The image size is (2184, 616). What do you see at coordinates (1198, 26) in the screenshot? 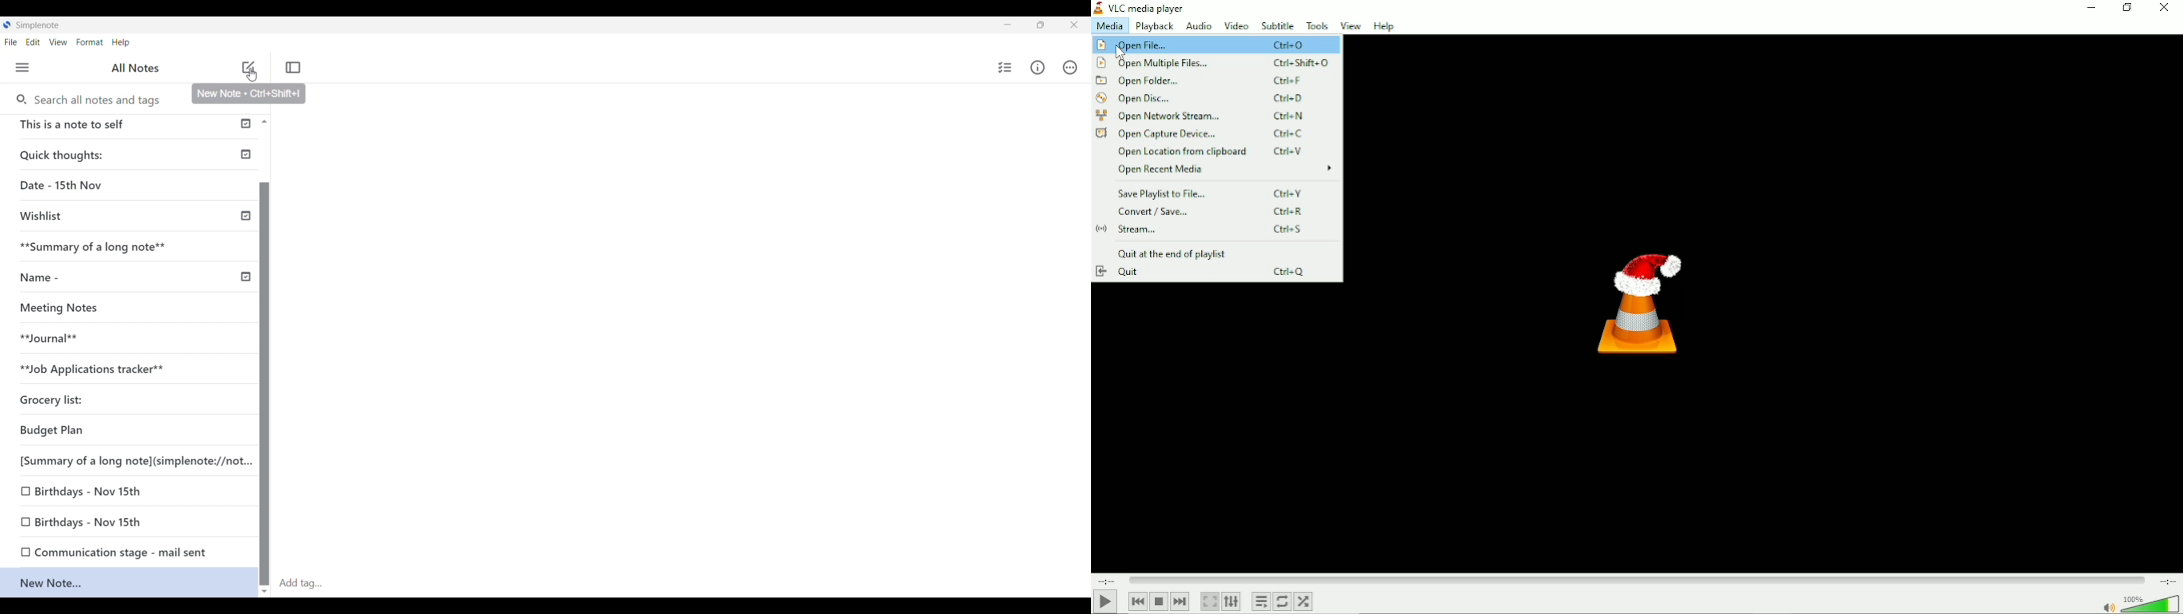
I see `Audio` at bounding box center [1198, 26].